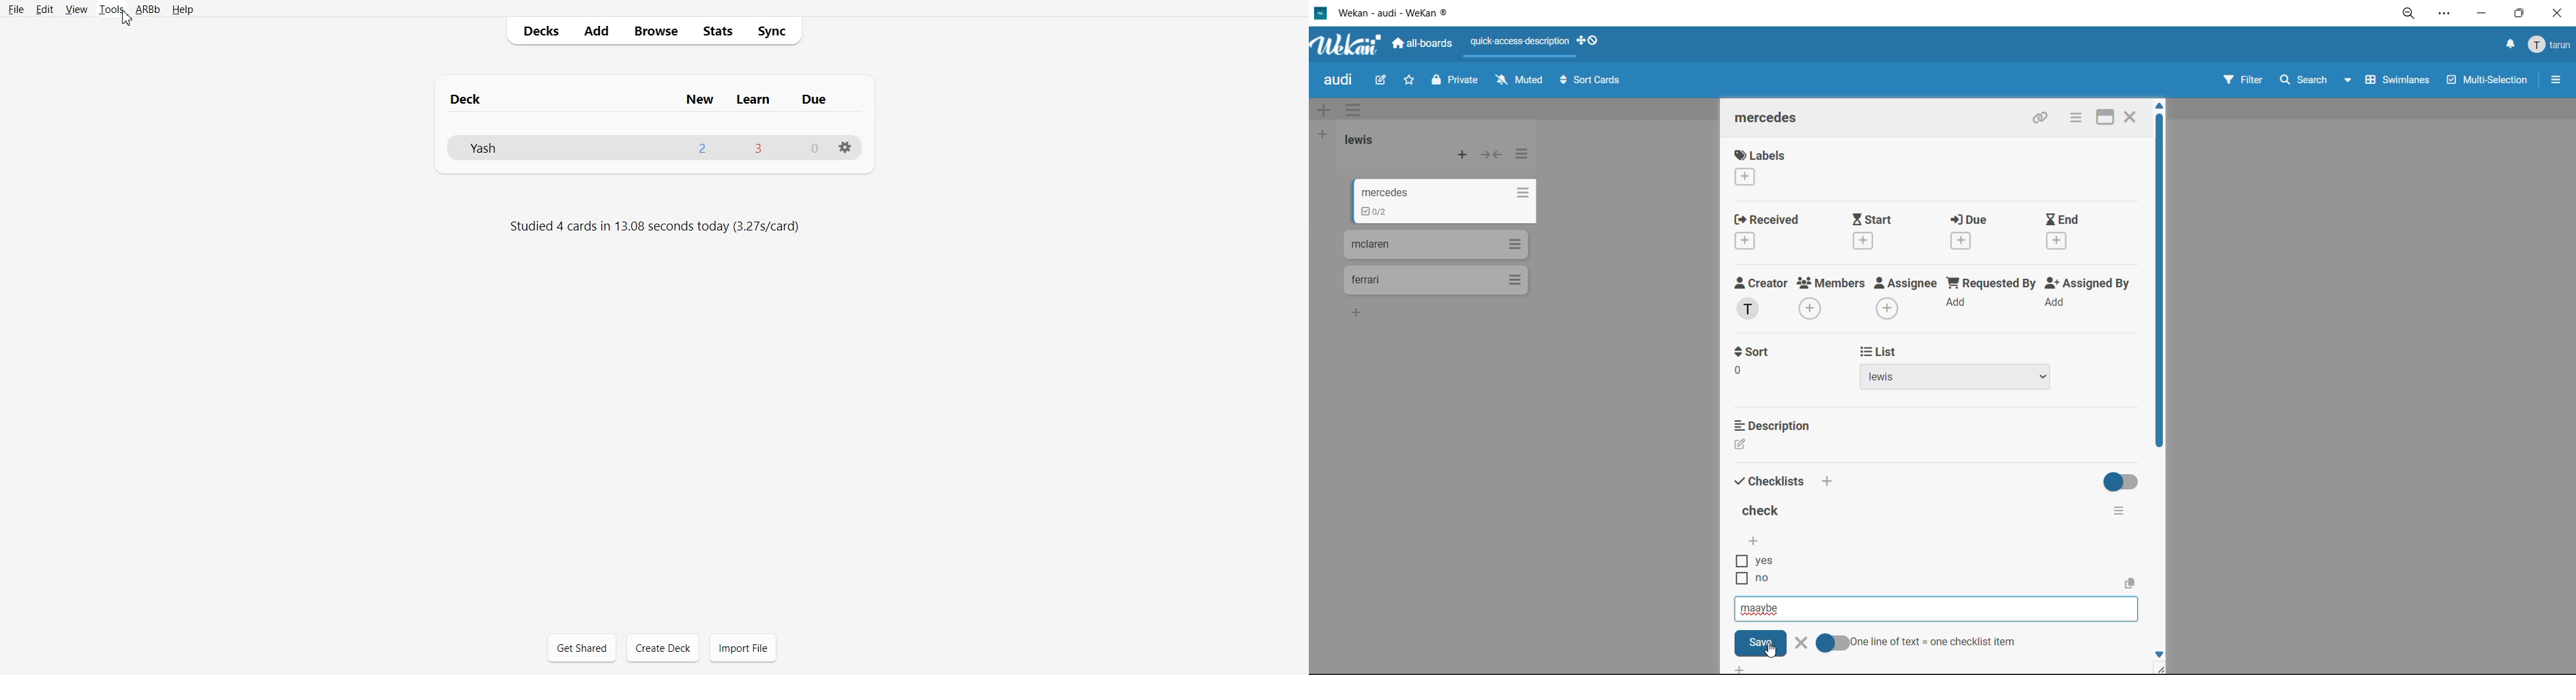  I want to click on menu, so click(2549, 45).